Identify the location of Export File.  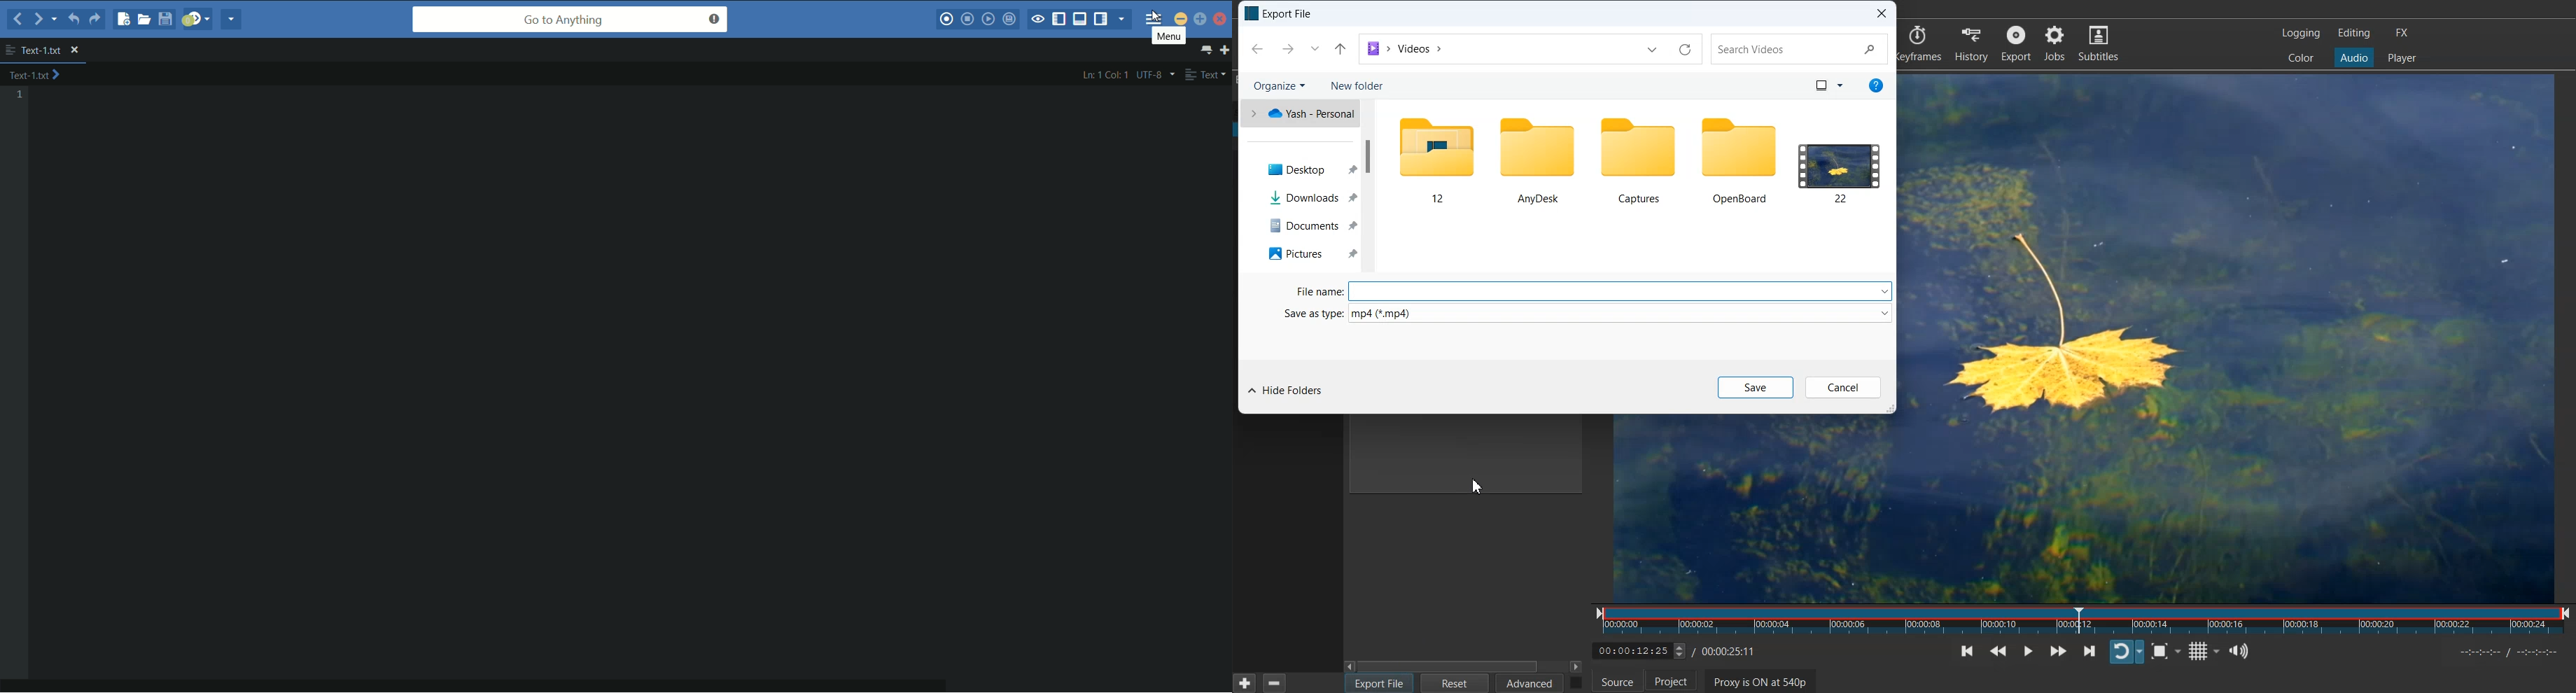
(1379, 683).